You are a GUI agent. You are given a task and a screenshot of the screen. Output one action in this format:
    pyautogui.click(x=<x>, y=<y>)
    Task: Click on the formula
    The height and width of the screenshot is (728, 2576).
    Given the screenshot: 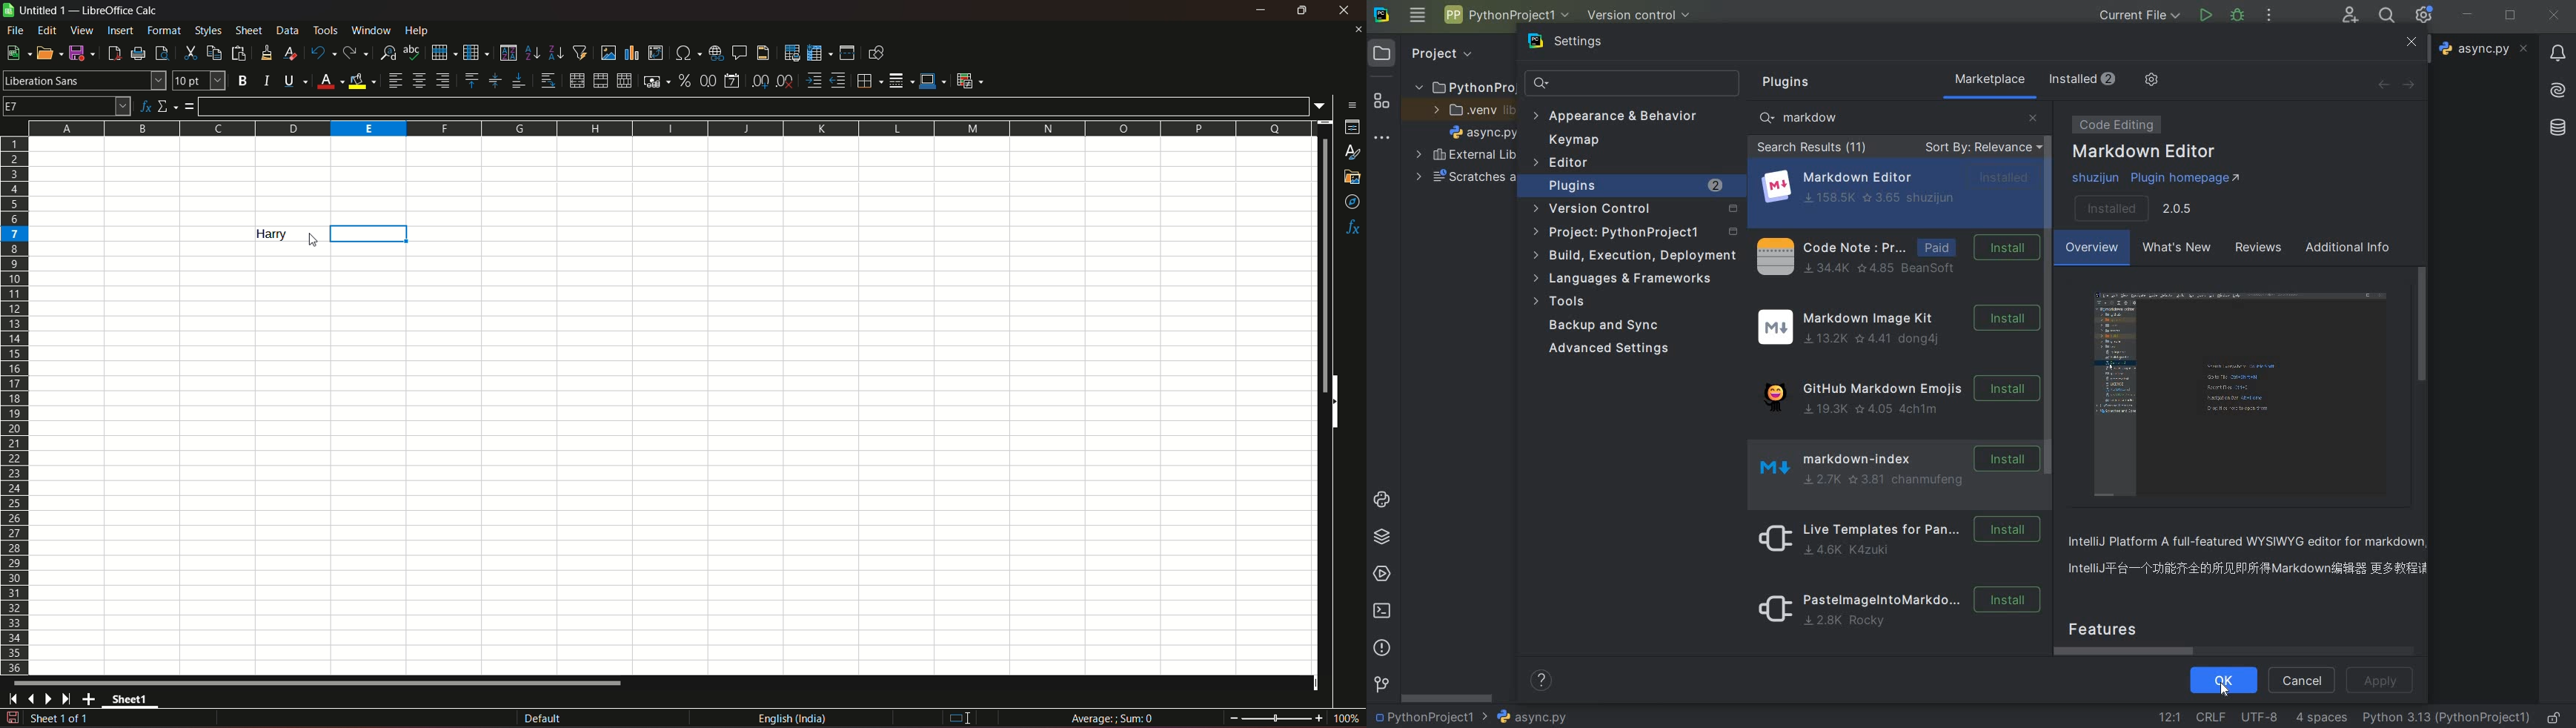 What is the action you would take?
    pyautogui.click(x=190, y=106)
    